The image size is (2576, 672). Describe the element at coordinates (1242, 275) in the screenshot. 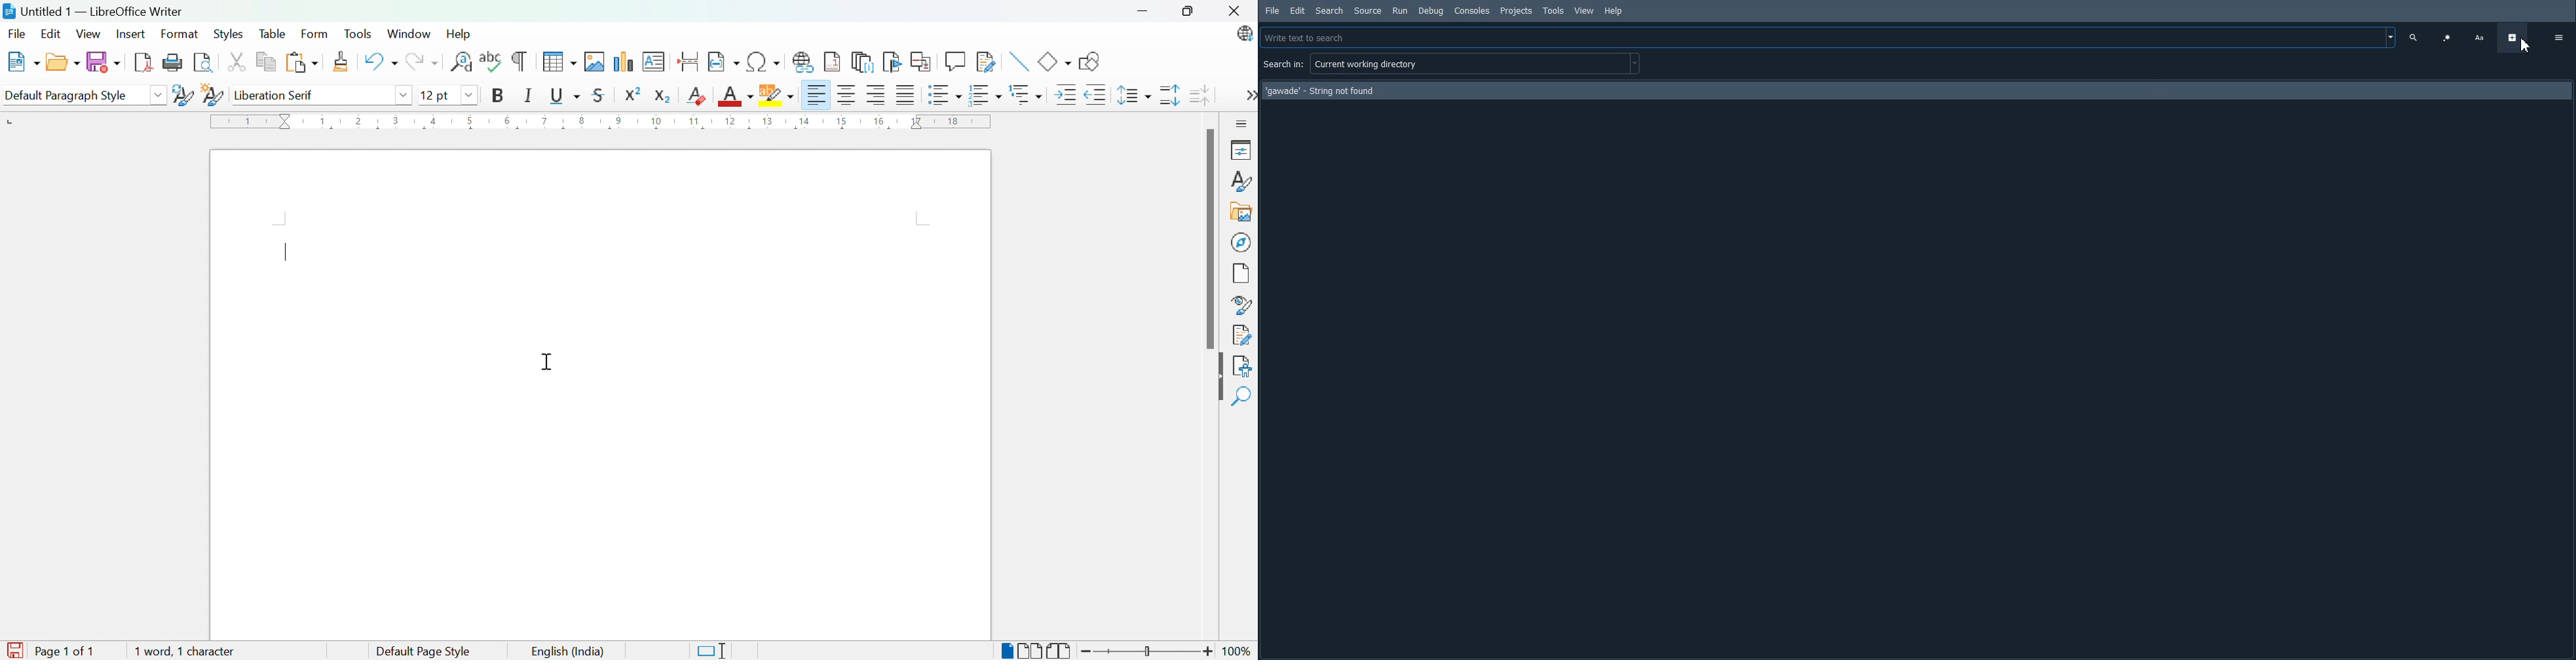

I see `Page` at that location.